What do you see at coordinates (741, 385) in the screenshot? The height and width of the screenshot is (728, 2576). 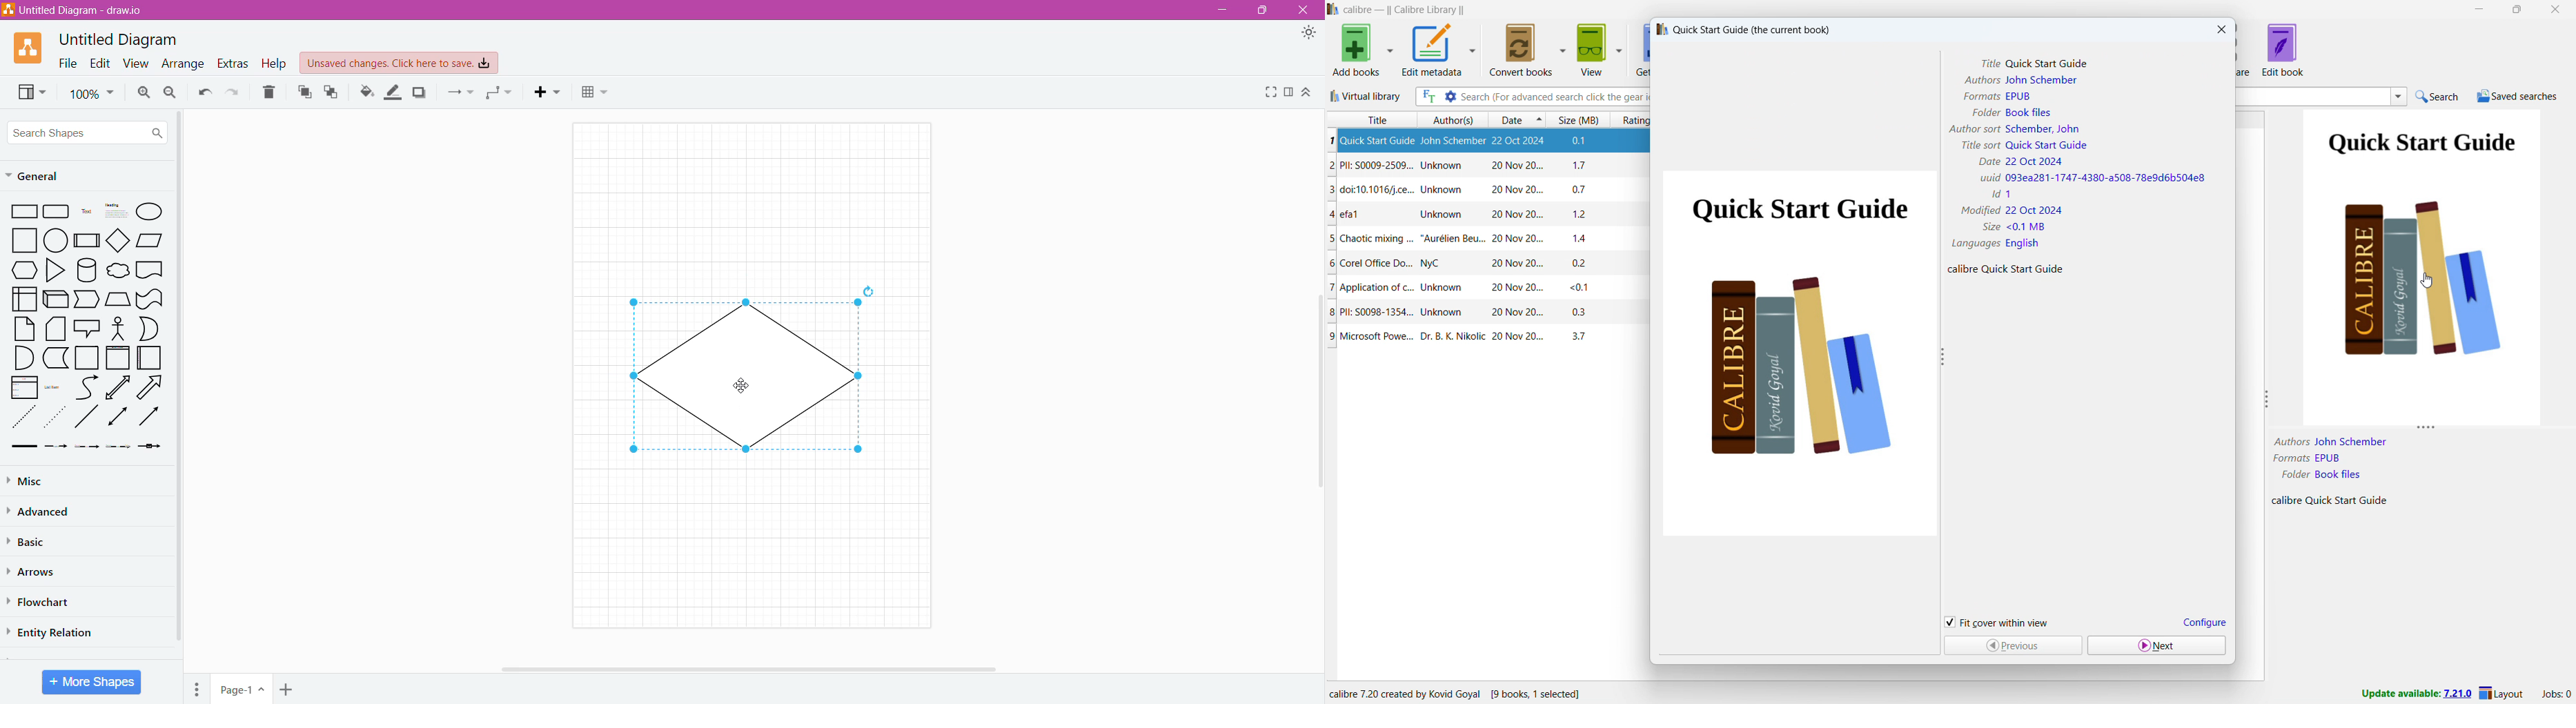 I see `Cursor Position` at bounding box center [741, 385].